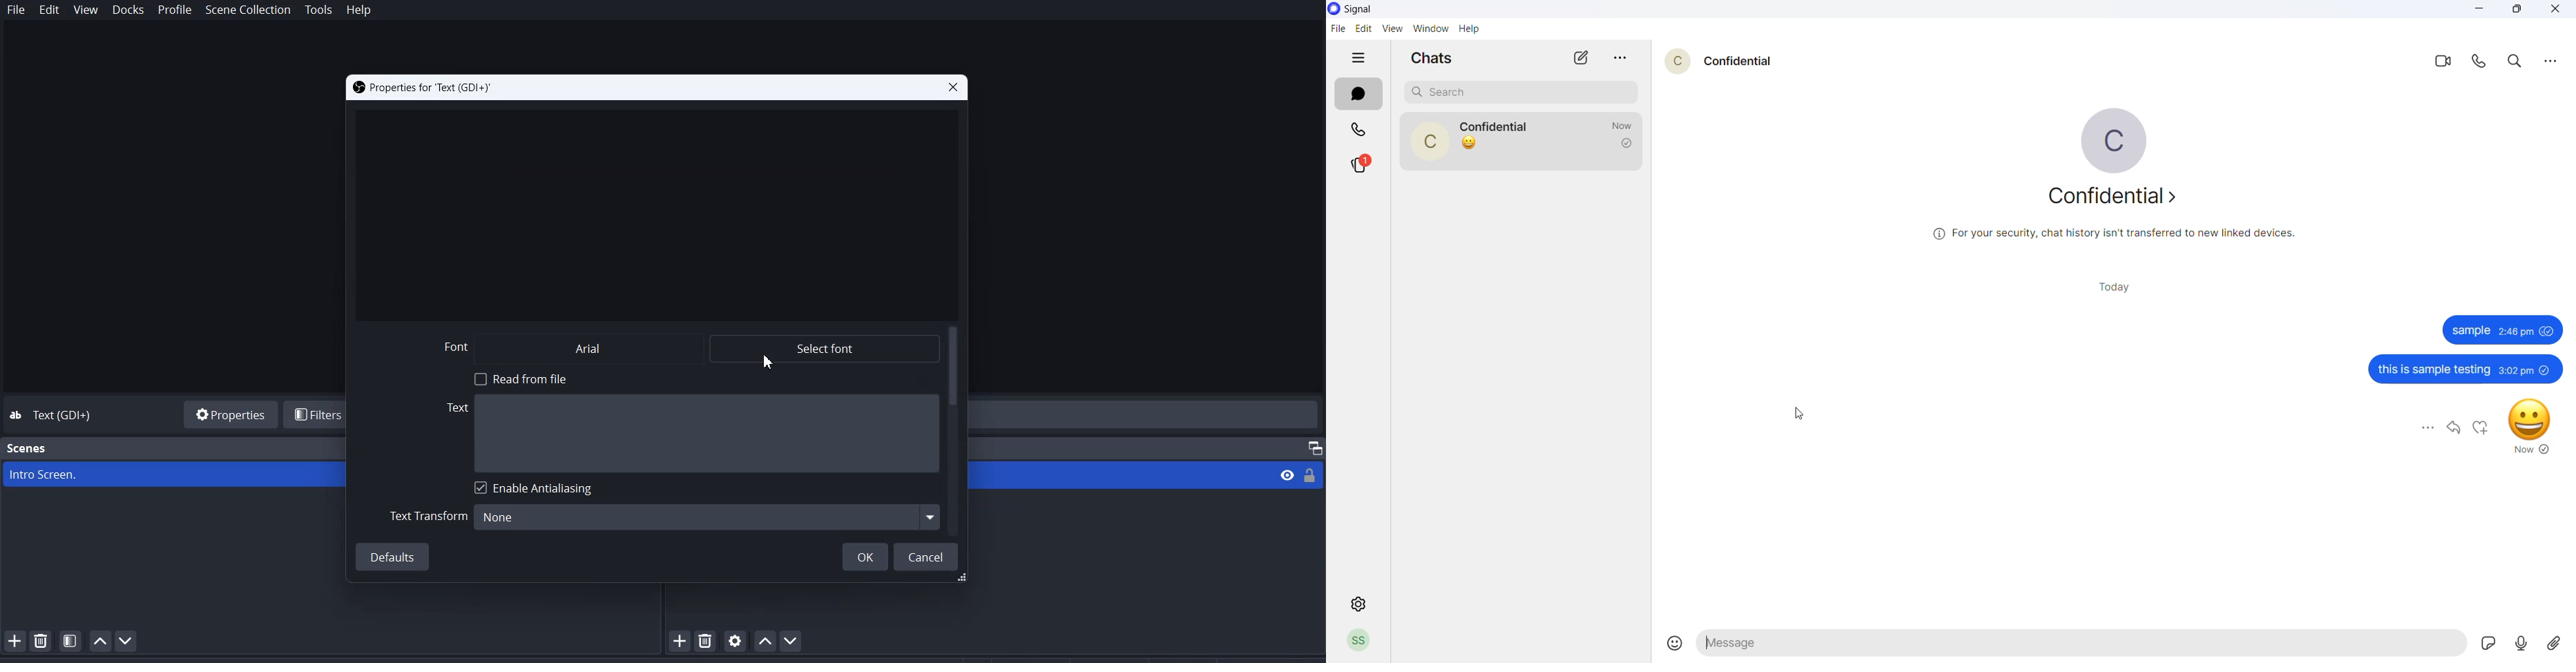 The image size is (2576, 672). What do you see at coordinates (2513, 62) in the screenshot?
I see `search in messages` at bounding box center [2513, 62].